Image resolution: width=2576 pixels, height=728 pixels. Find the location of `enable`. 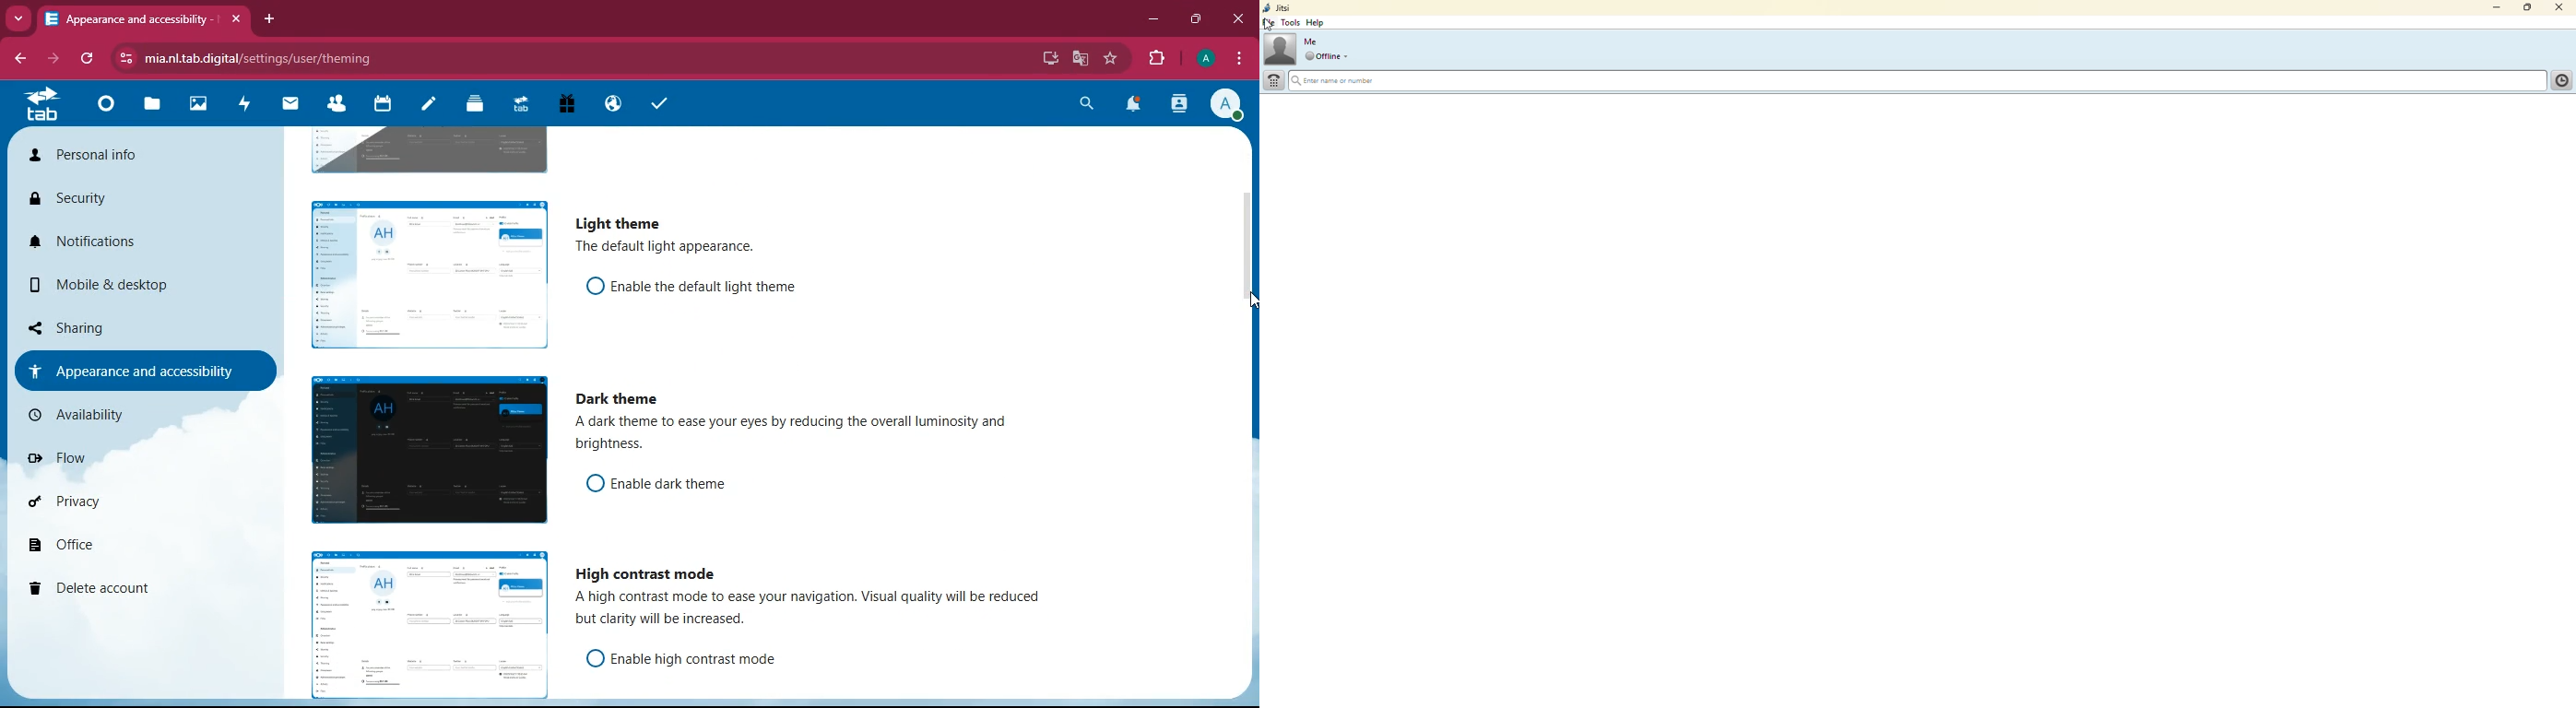

enable is located at coordinates (705, 285).